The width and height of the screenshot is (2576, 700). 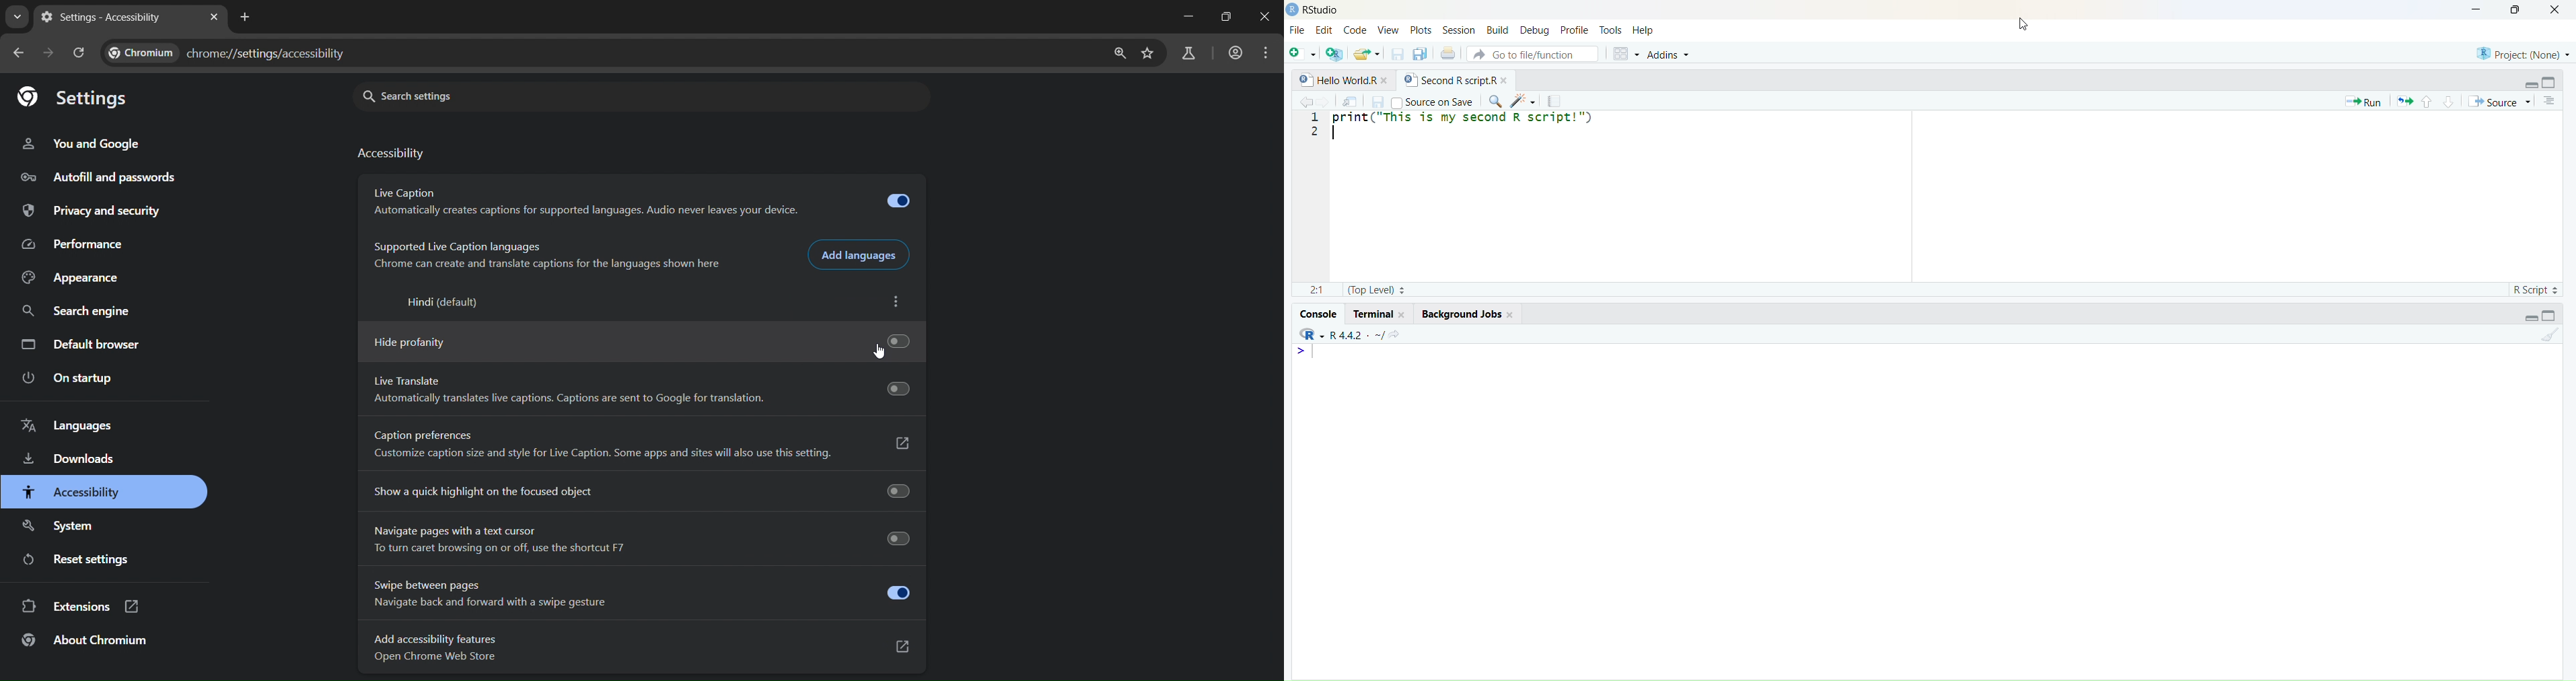 I want to click on Clear console (Ctrl + L), so click(x=2546, y=338).